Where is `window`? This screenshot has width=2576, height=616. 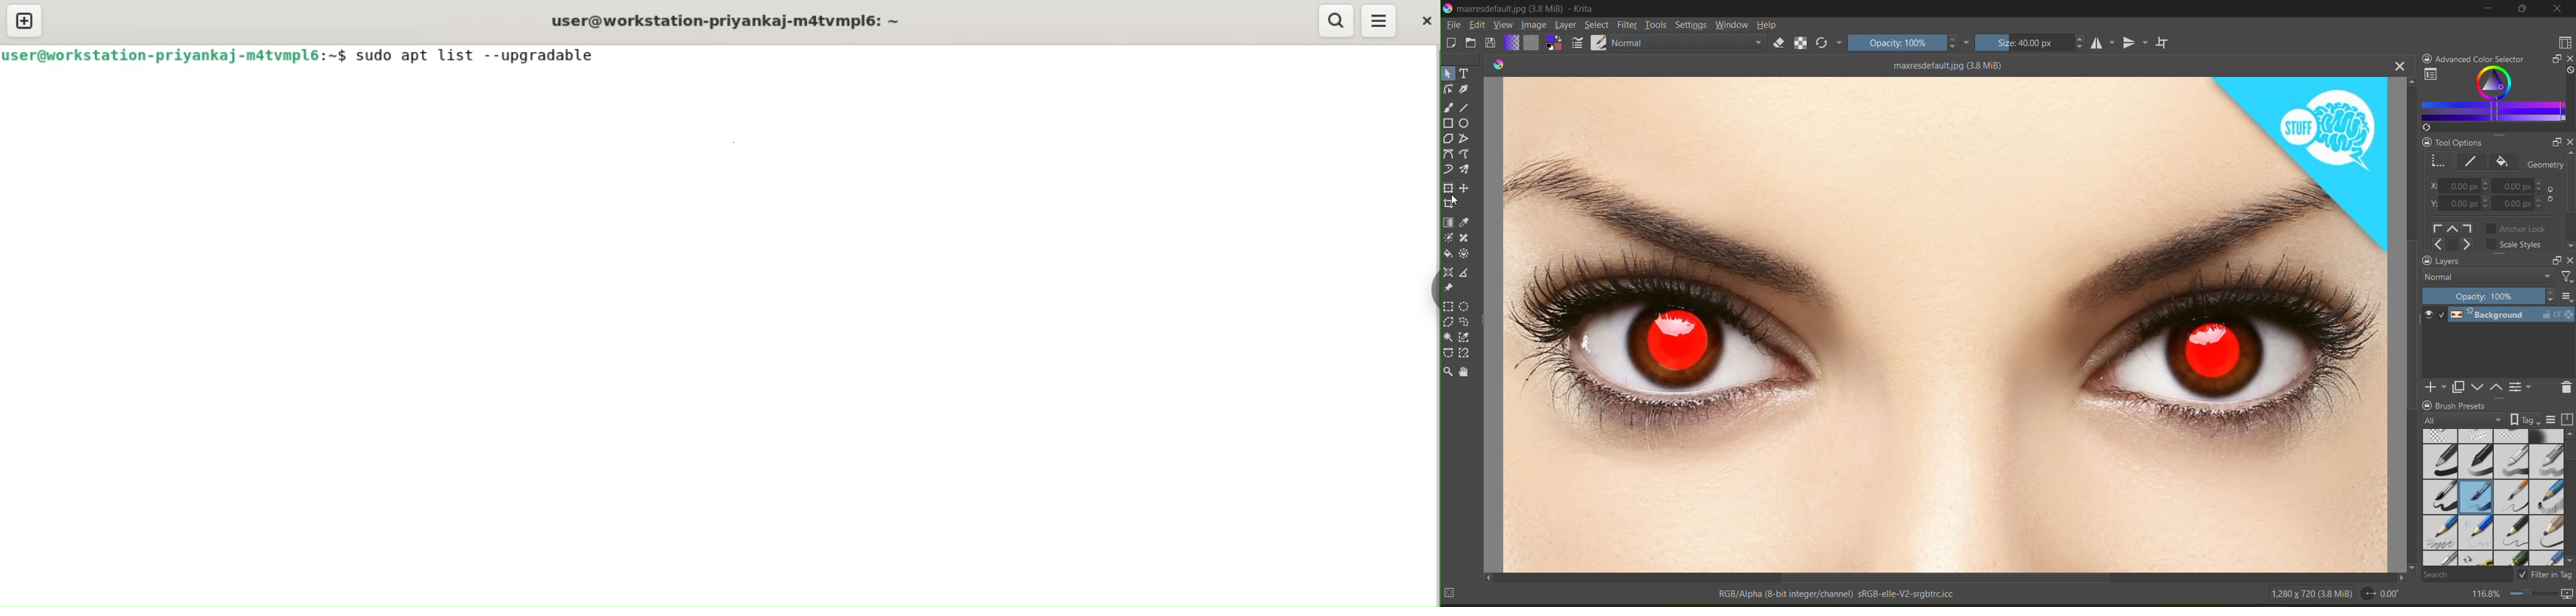 window is located at coordinates (1734, 27).